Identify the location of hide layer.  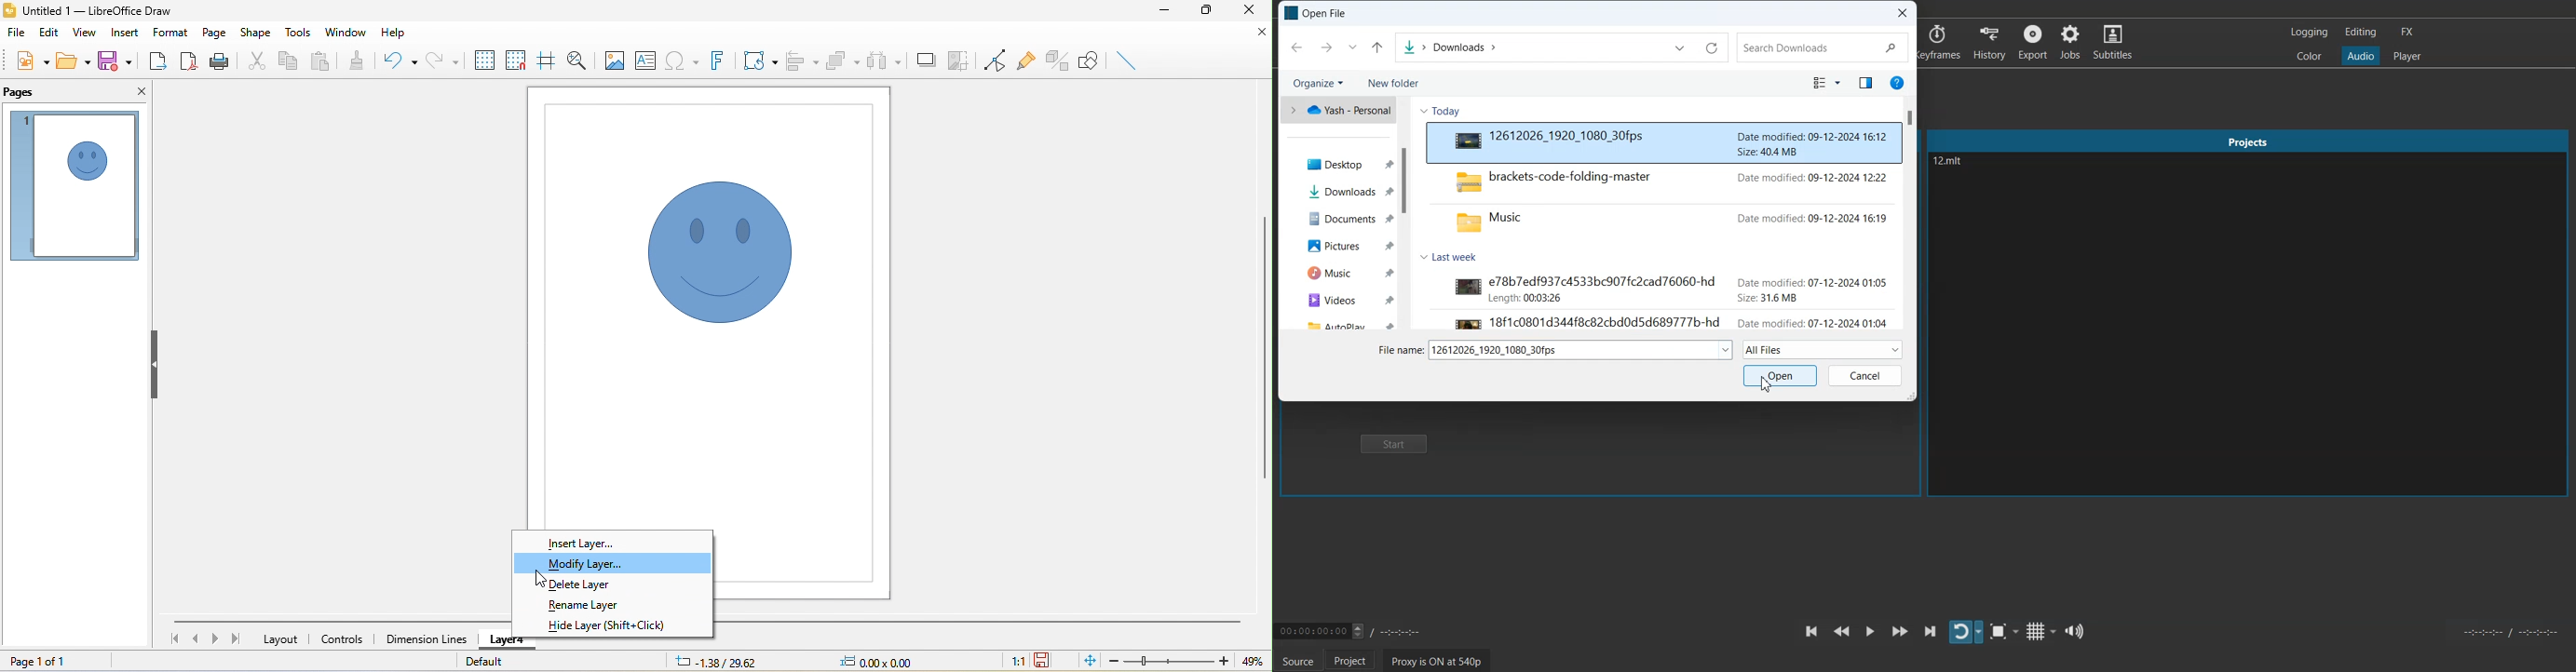
(609, 626).